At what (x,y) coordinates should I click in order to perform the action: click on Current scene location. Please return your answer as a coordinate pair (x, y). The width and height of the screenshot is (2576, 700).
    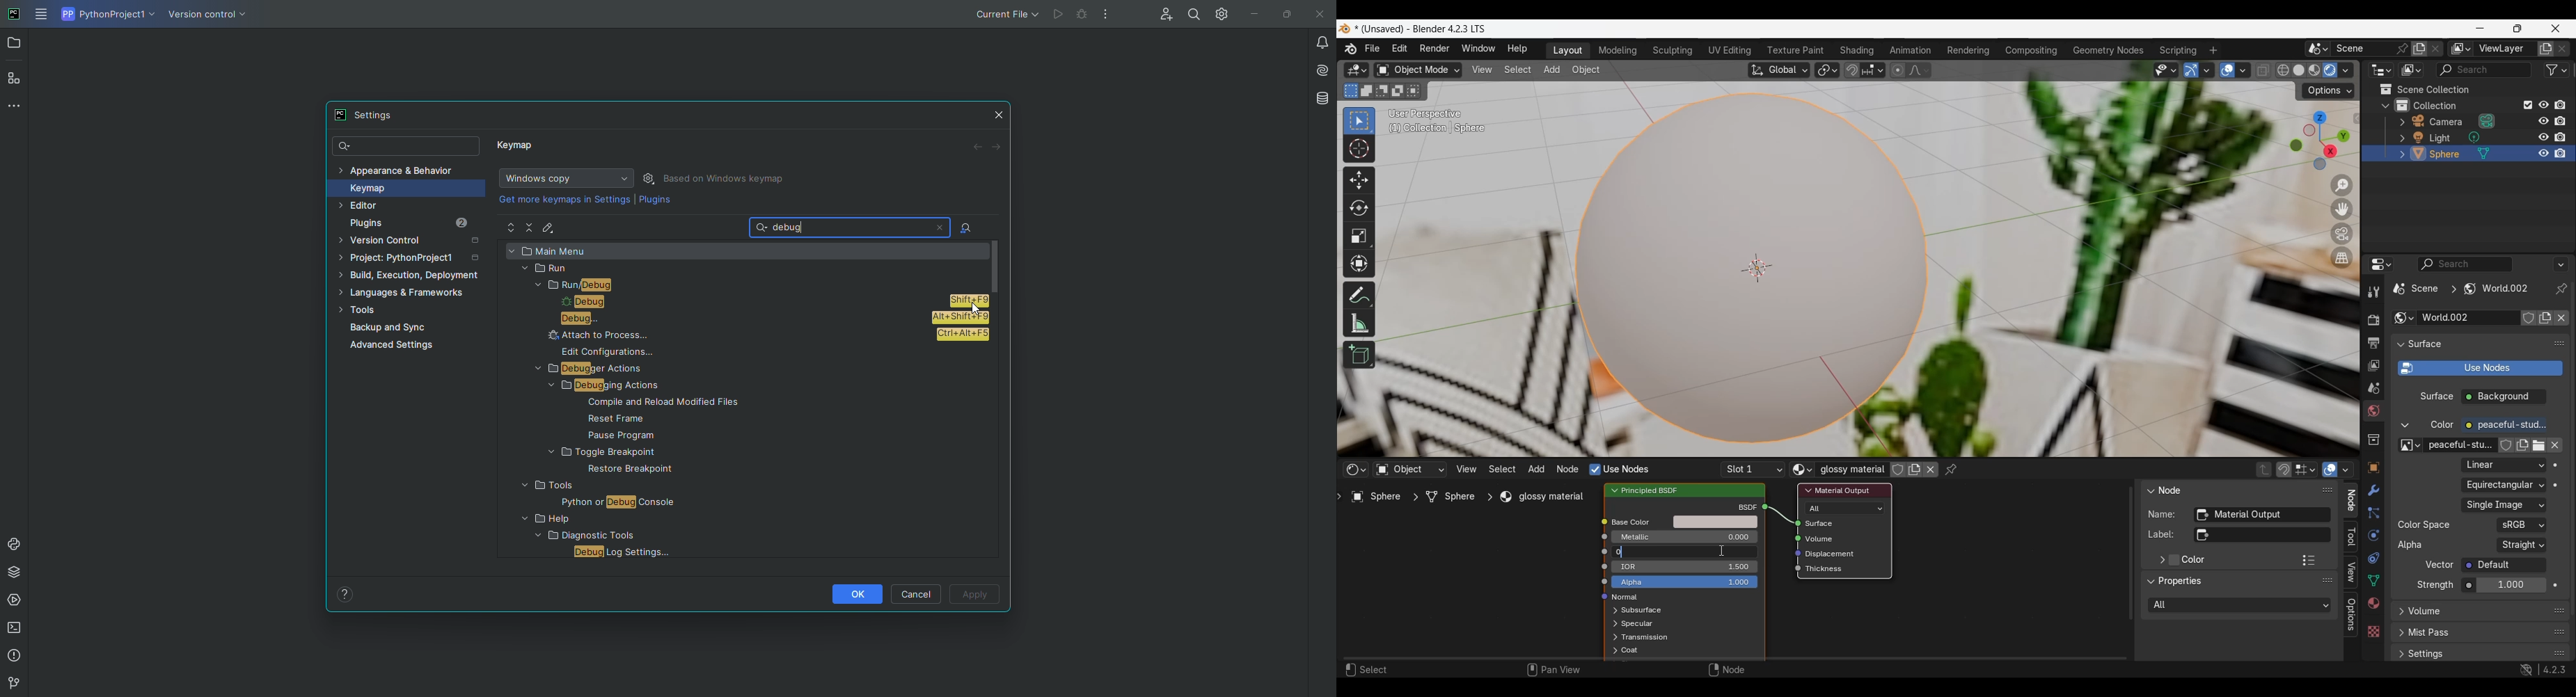
    Looking at the image, I should click on (2462, 288).